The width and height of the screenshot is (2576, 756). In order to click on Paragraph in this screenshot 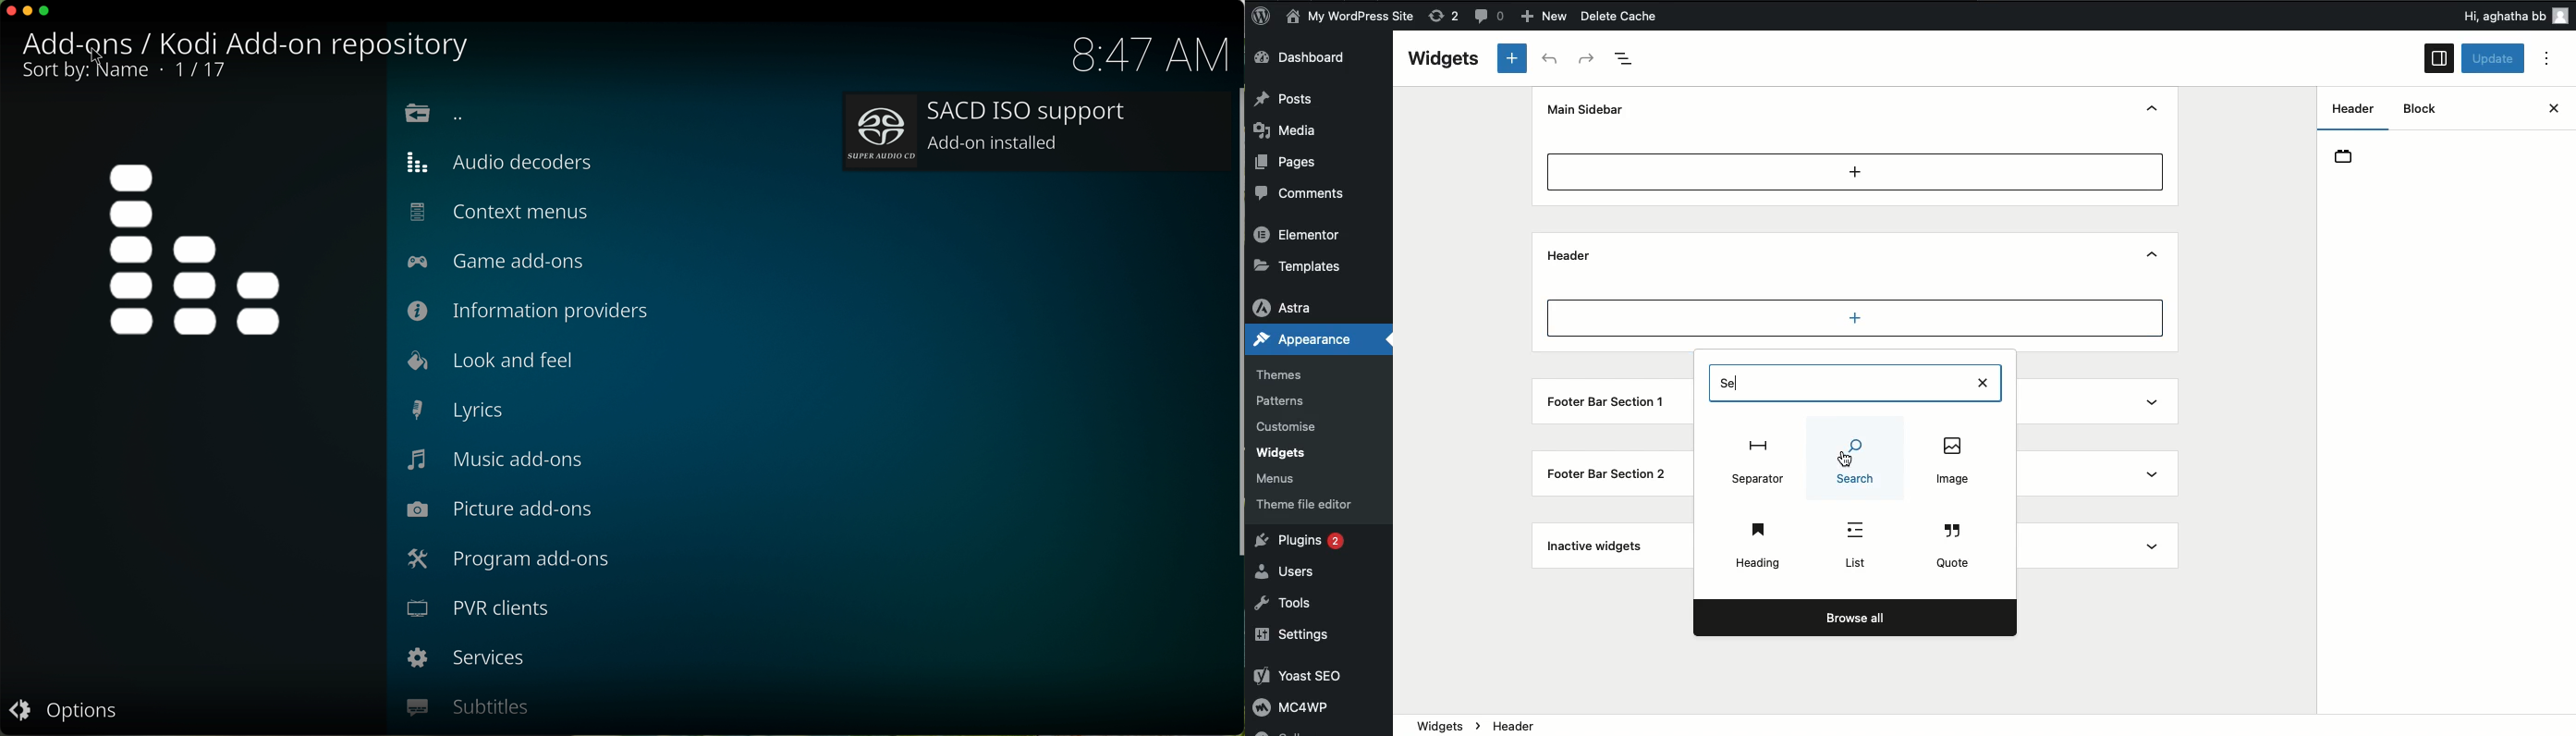, I will do `click(1759, 460)`.